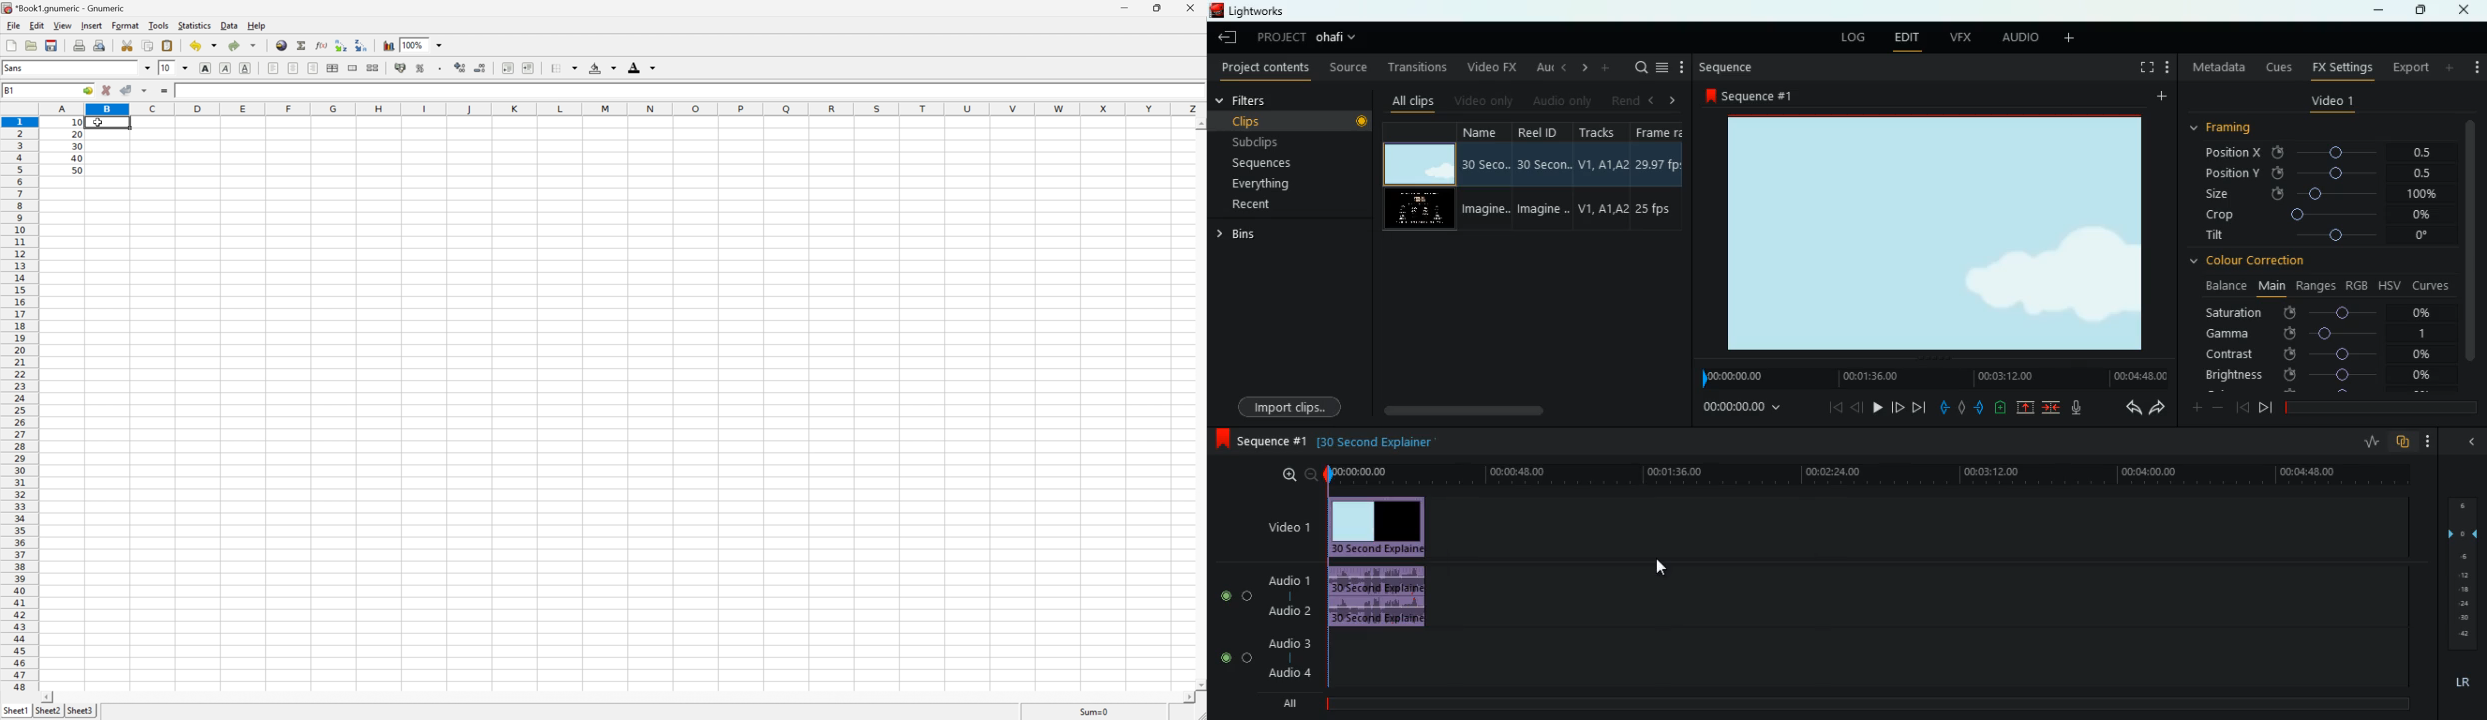 Image resolution: width=2492 pixels, height=728 pixels. What do you see at coordinates (1919, 406) in the screenshot?
I see `end` at bounding box center [1919, 406].